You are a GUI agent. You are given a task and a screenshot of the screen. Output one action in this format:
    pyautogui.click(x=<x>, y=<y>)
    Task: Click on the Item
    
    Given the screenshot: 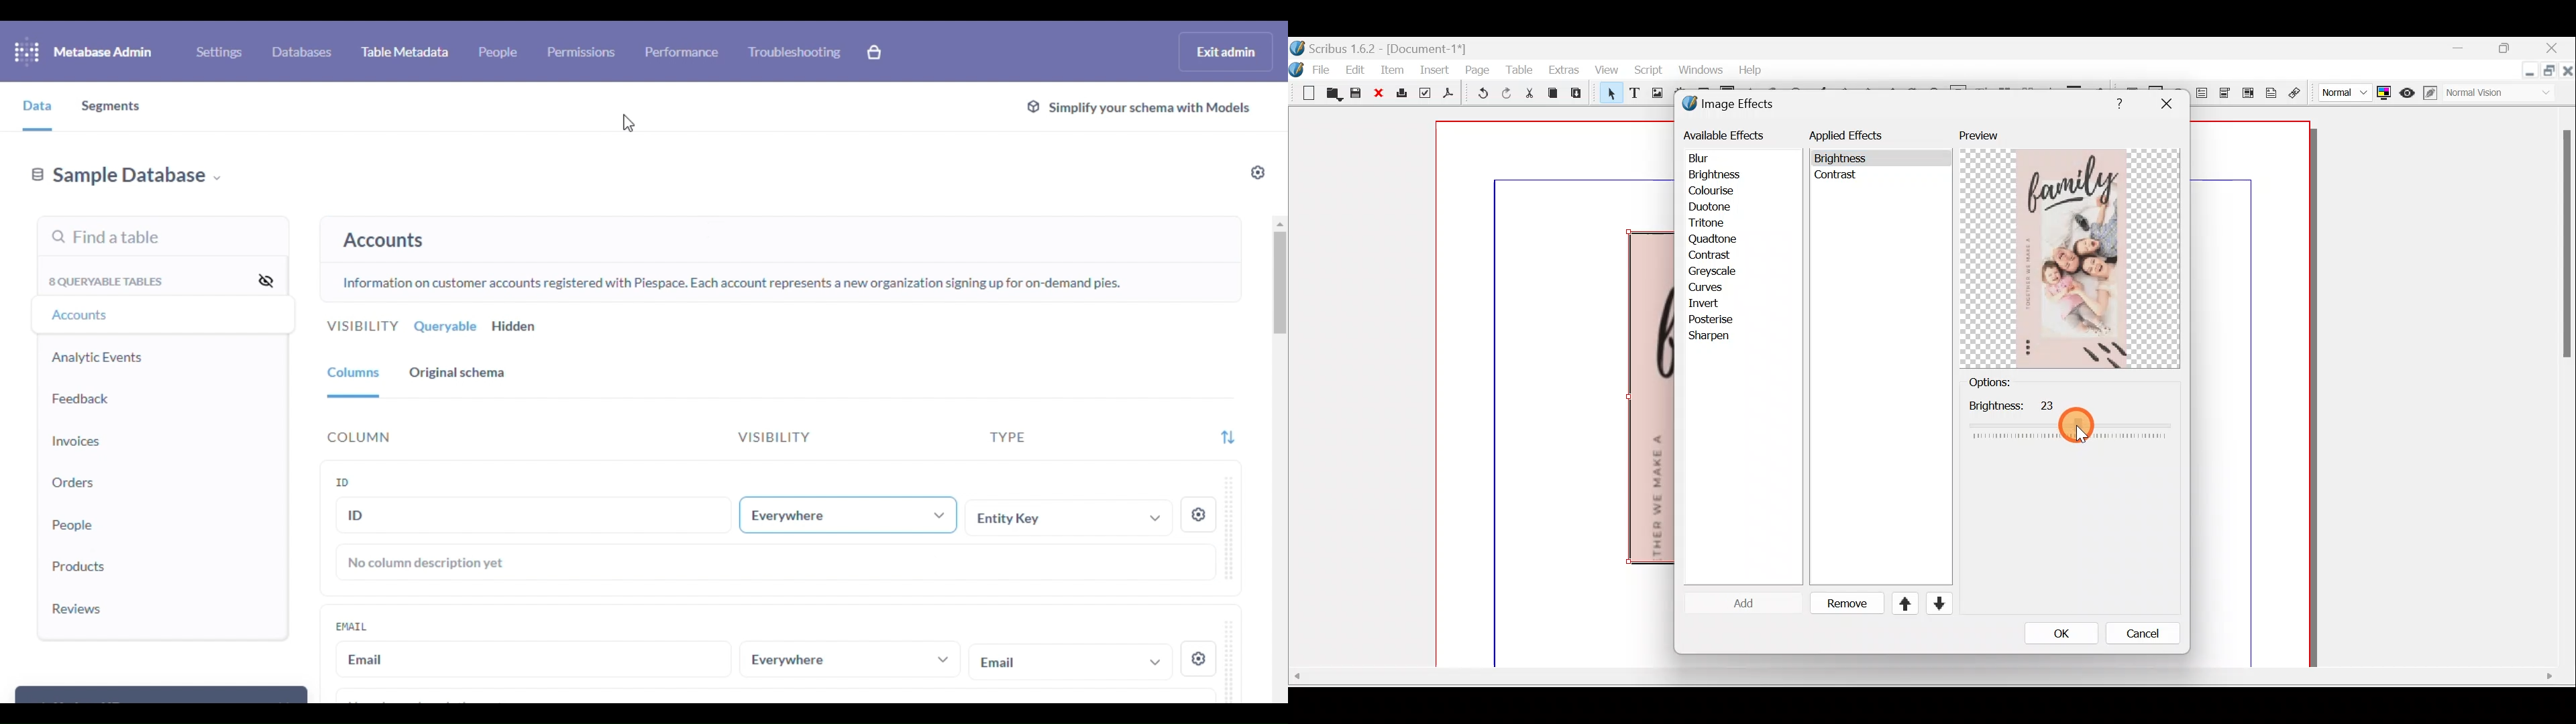 What is the action you would take?
    pyautogui.click(x=1392, y=69)
    